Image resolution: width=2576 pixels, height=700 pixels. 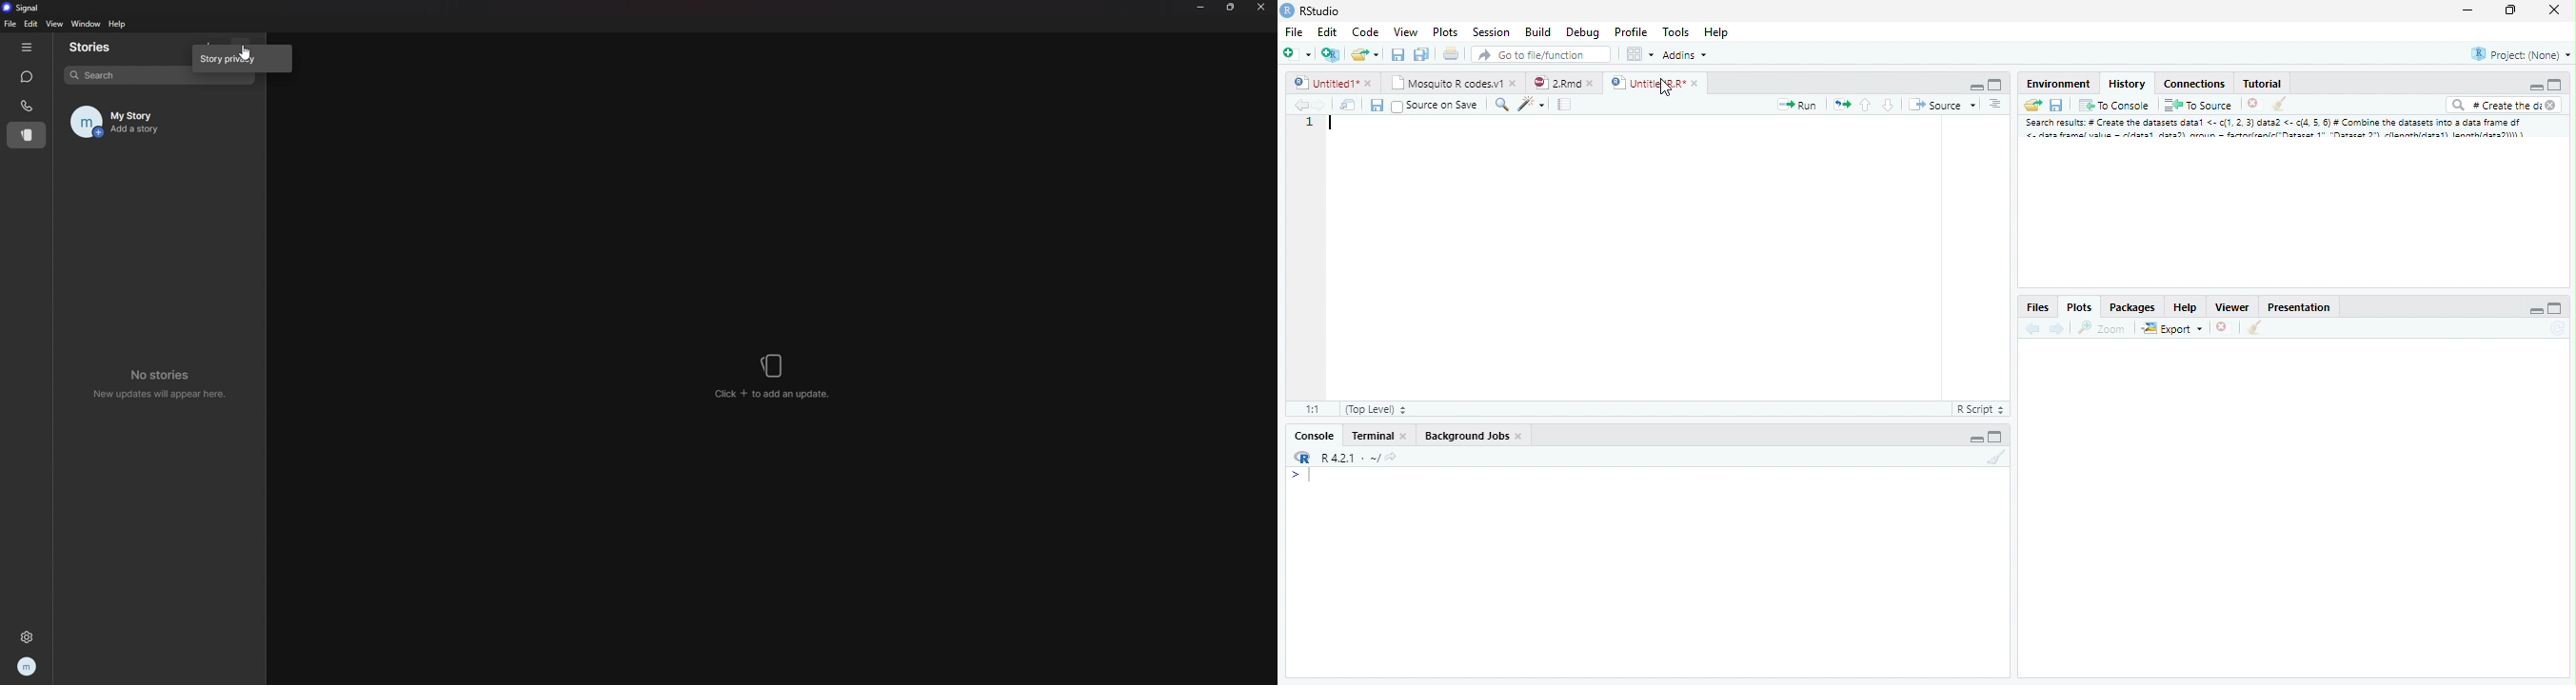 What do you see at coordinates (2001, 460) in the screenshot?
I see `Clear Console` at bounding box center [2001, 460].